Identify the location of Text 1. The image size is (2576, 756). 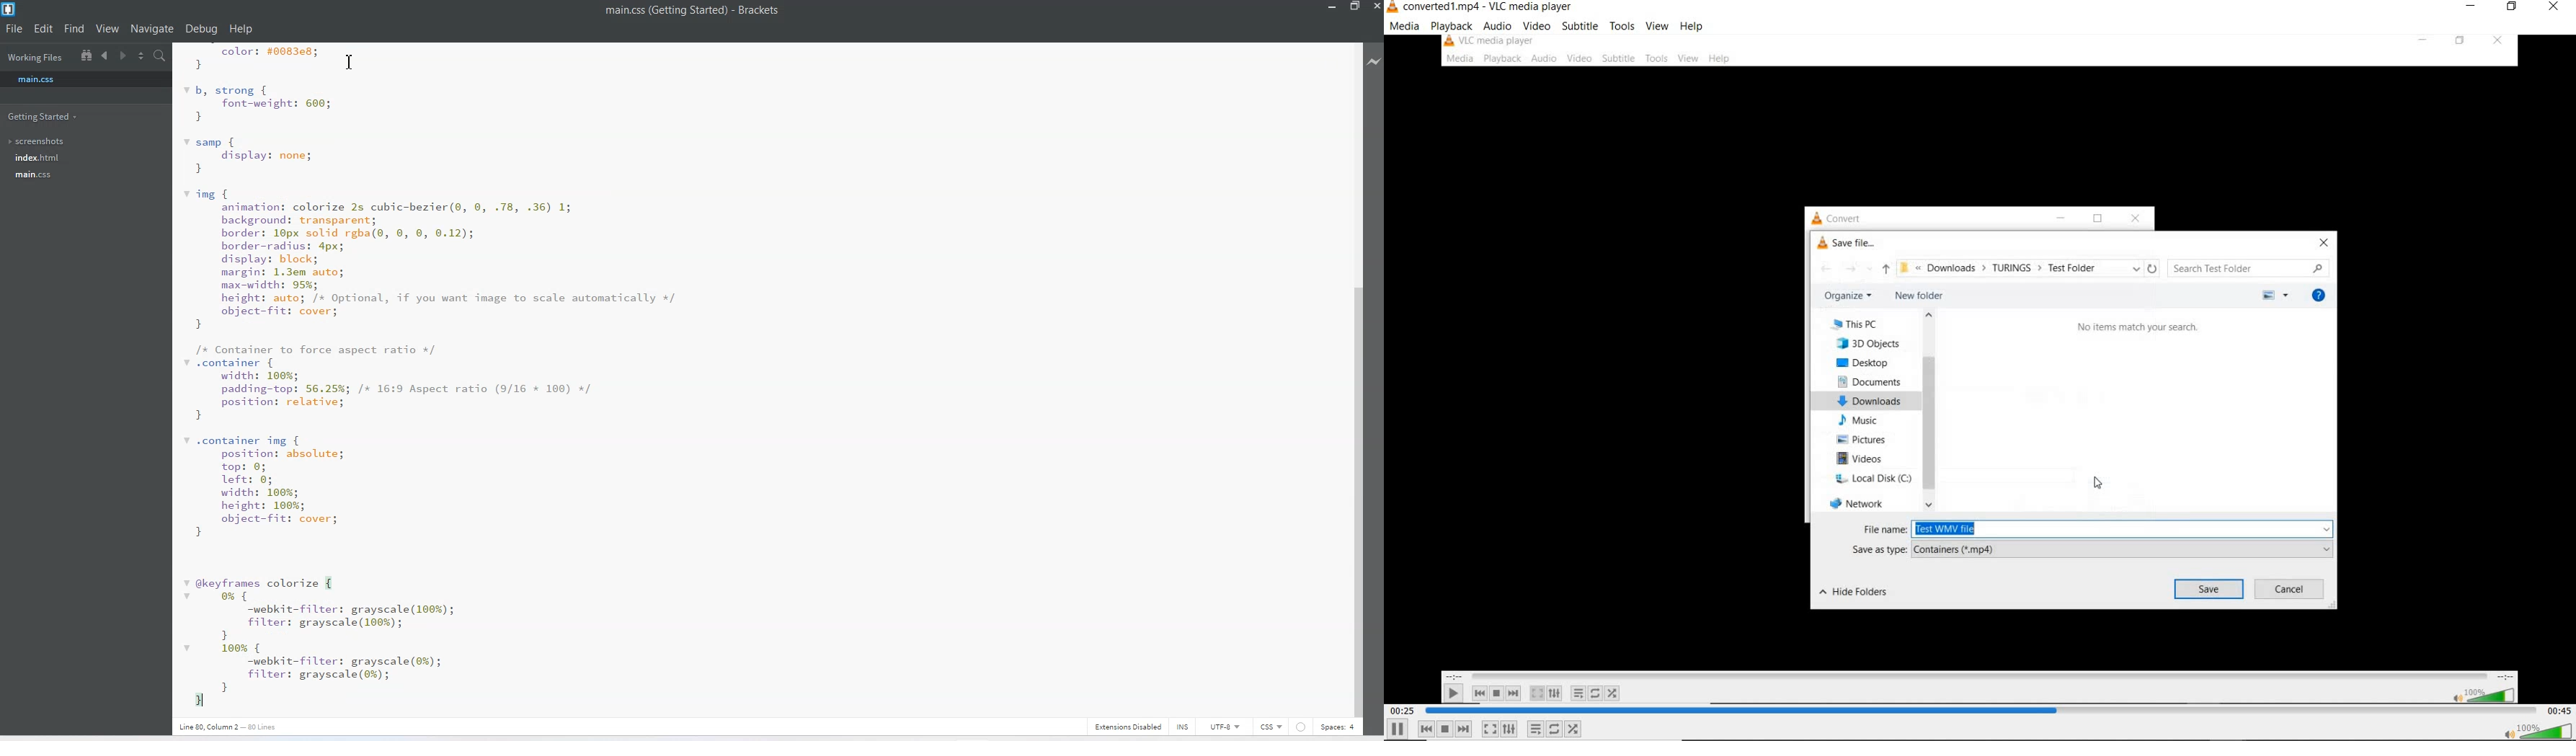
(693, 11).